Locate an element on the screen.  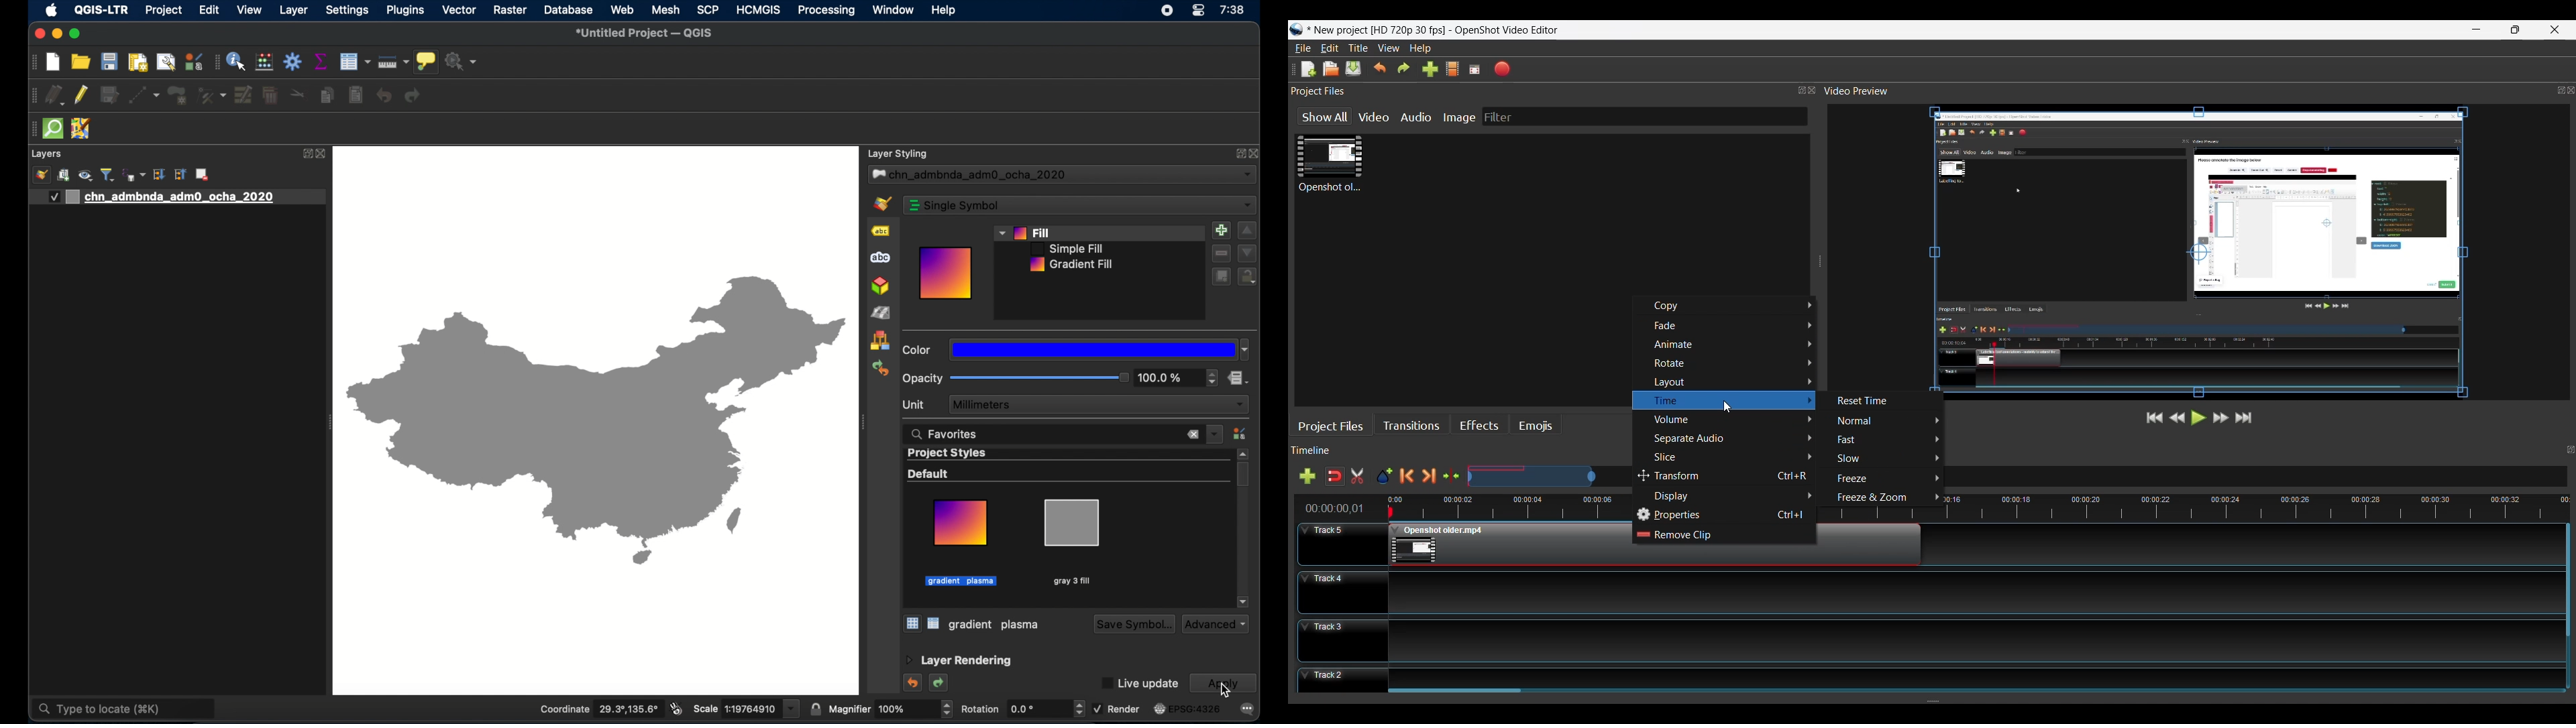
drag handle is located at coordinates (34, 96).